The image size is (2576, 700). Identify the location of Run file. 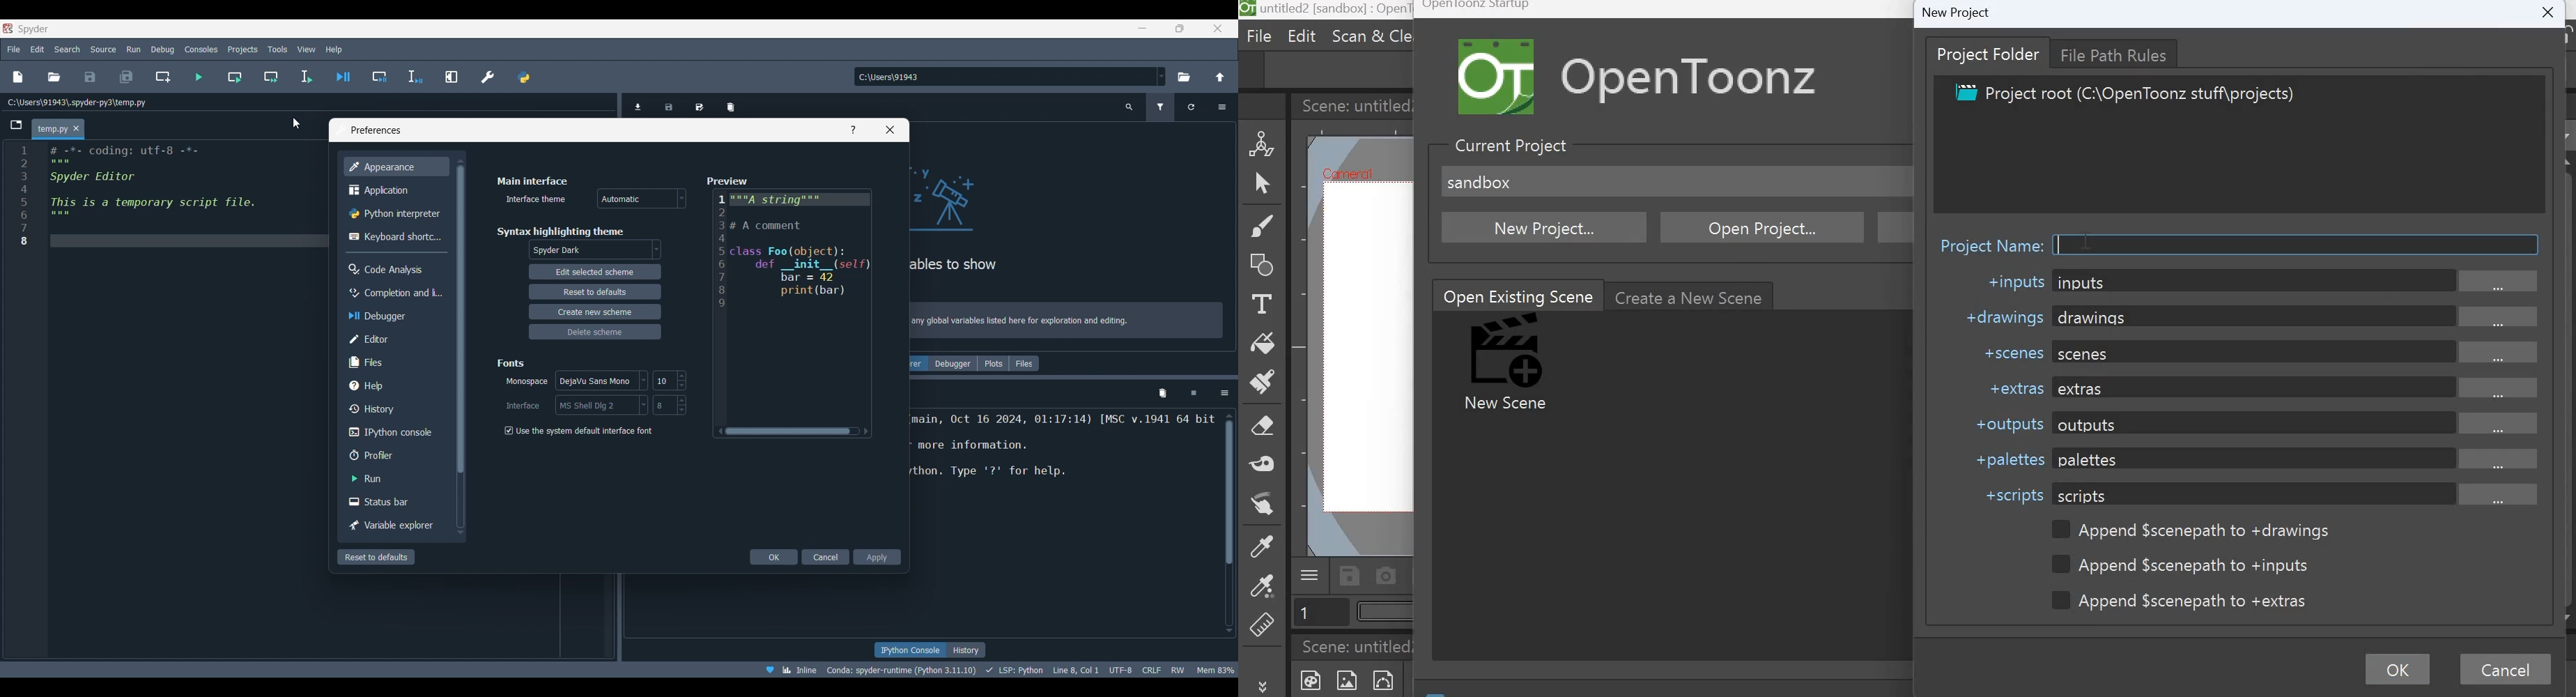
(198, 77).